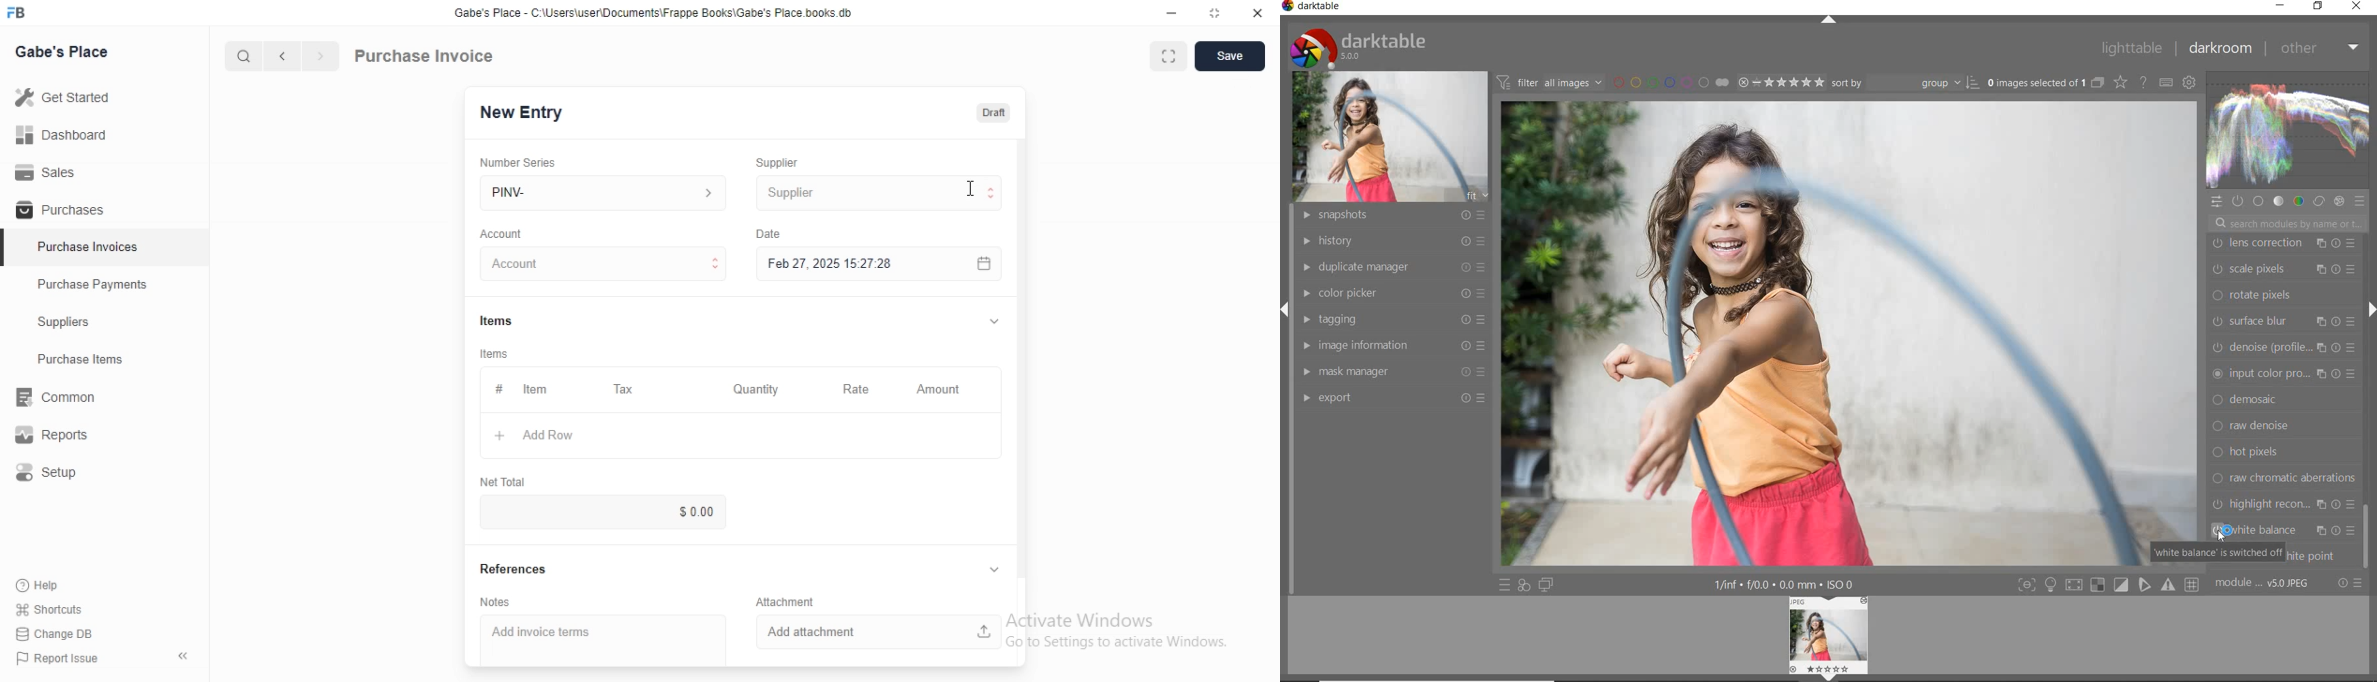 The height and width of the screenshot is (700, 2380). I want to click on Purchase Invoice, so click(425, 55).